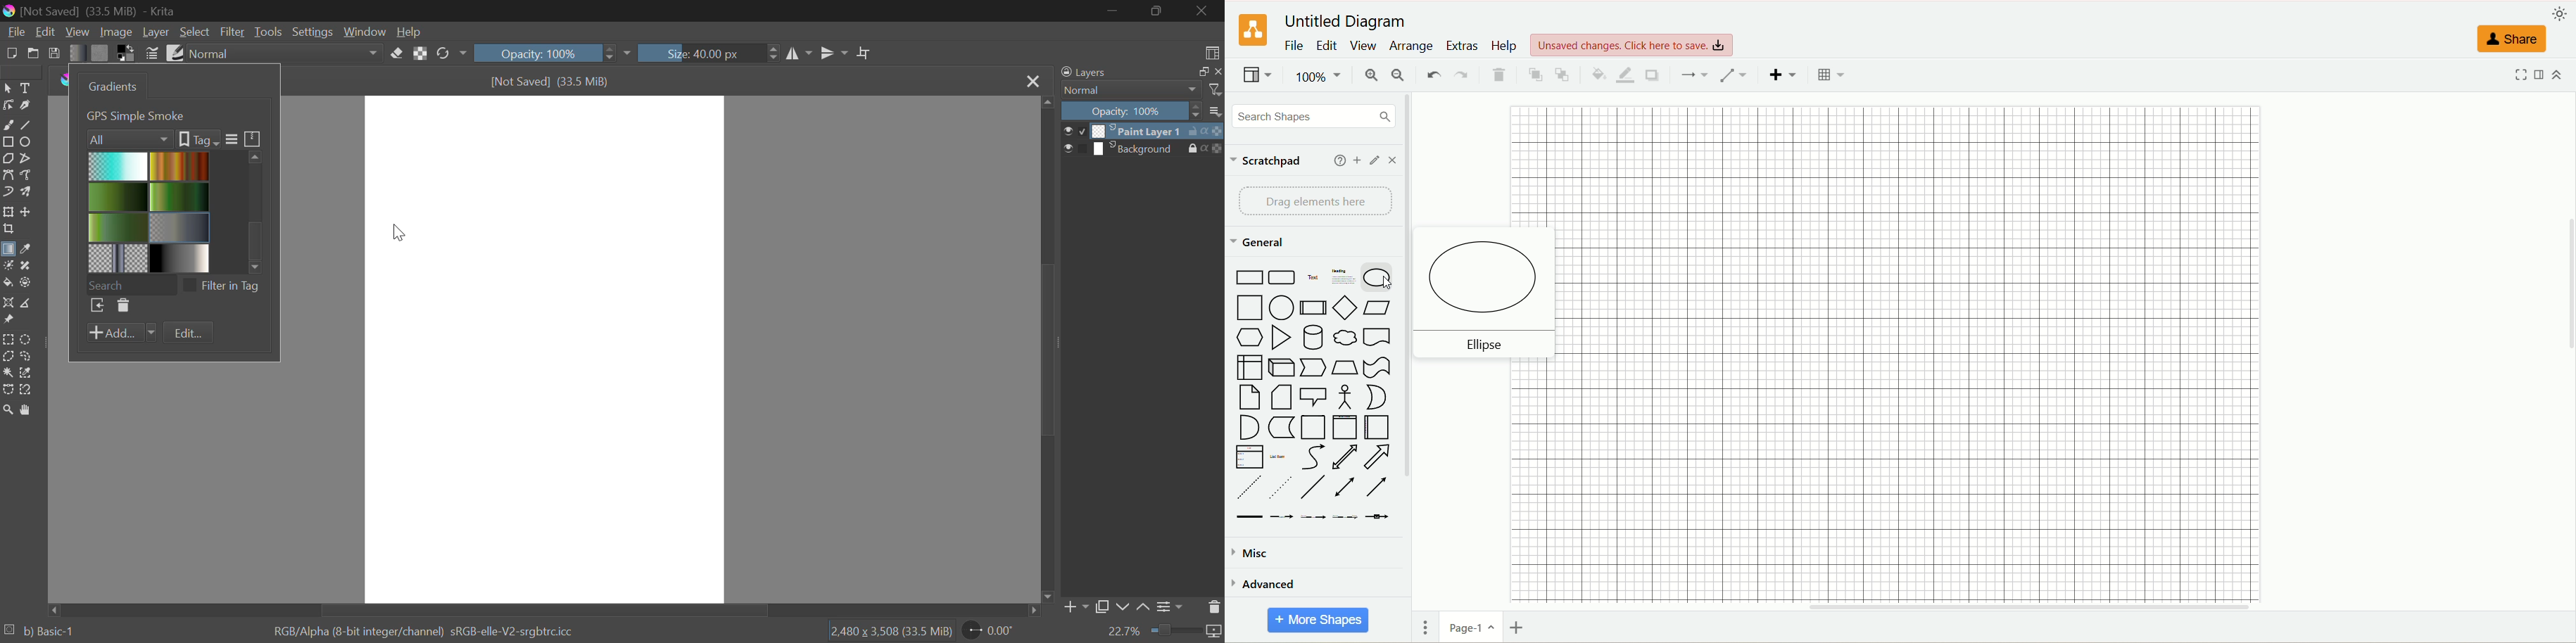 This screenshot has width=2576, height=644. What do you see at coordinates (428, 630) in the screenshot?
I see `RGB/Alpha (8-bit integer/channel) sRGB-elle-V2-srgbtrc.icc` at bounding box center [428, 630].